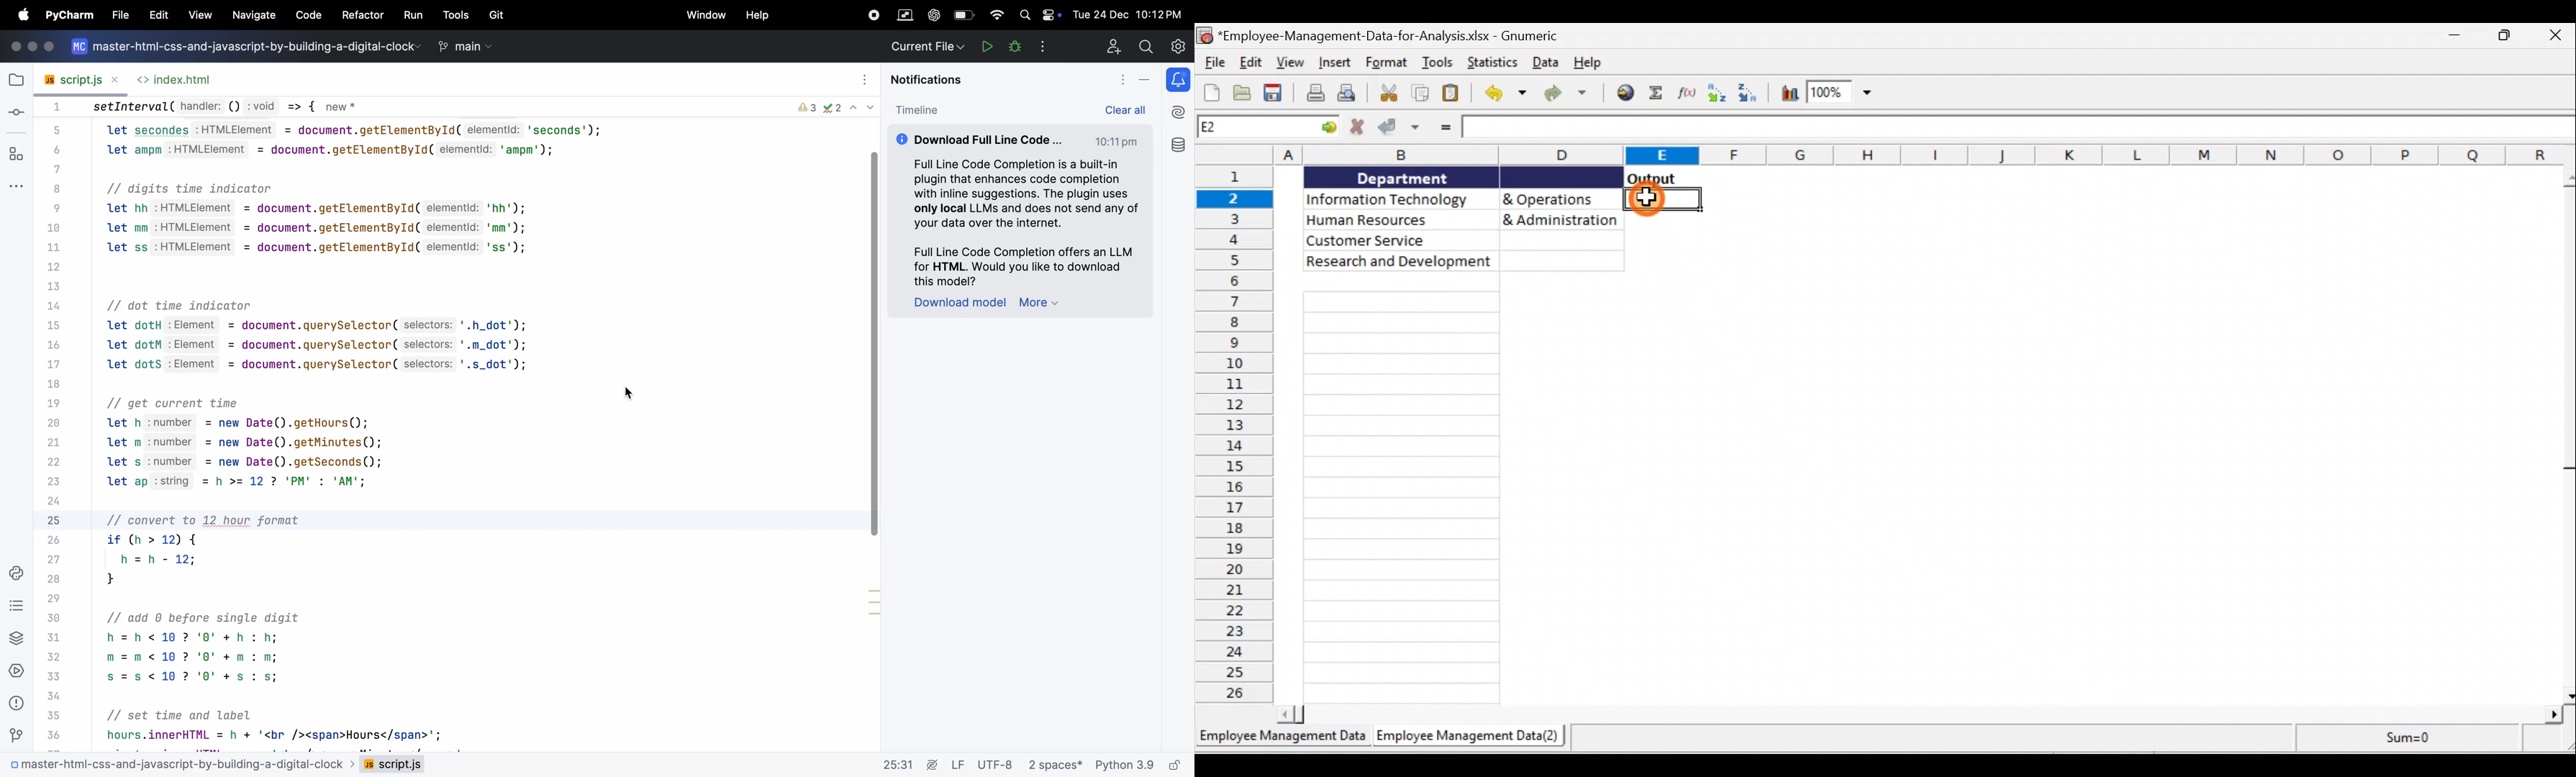 This screenshot has height=784, width=2576. I want to click on Edit, so click(1252, 63).